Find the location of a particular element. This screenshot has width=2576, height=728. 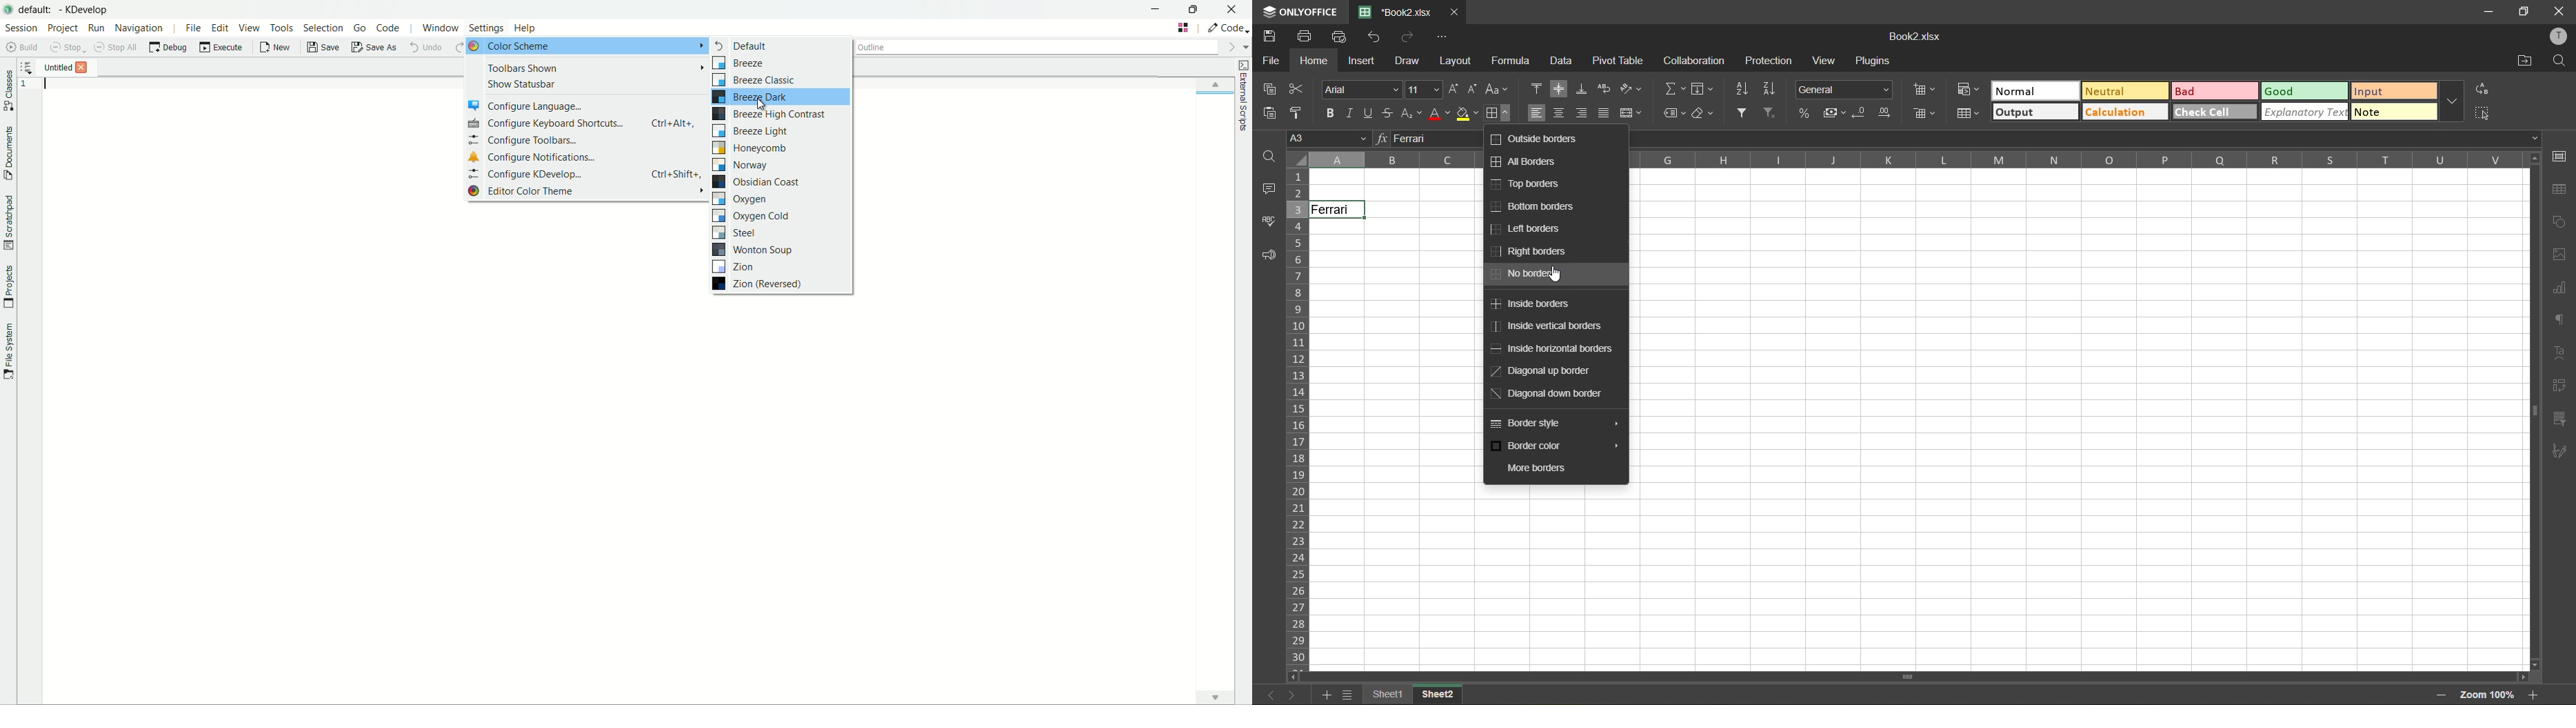

scroll left is located at coordinates (1296, 677).